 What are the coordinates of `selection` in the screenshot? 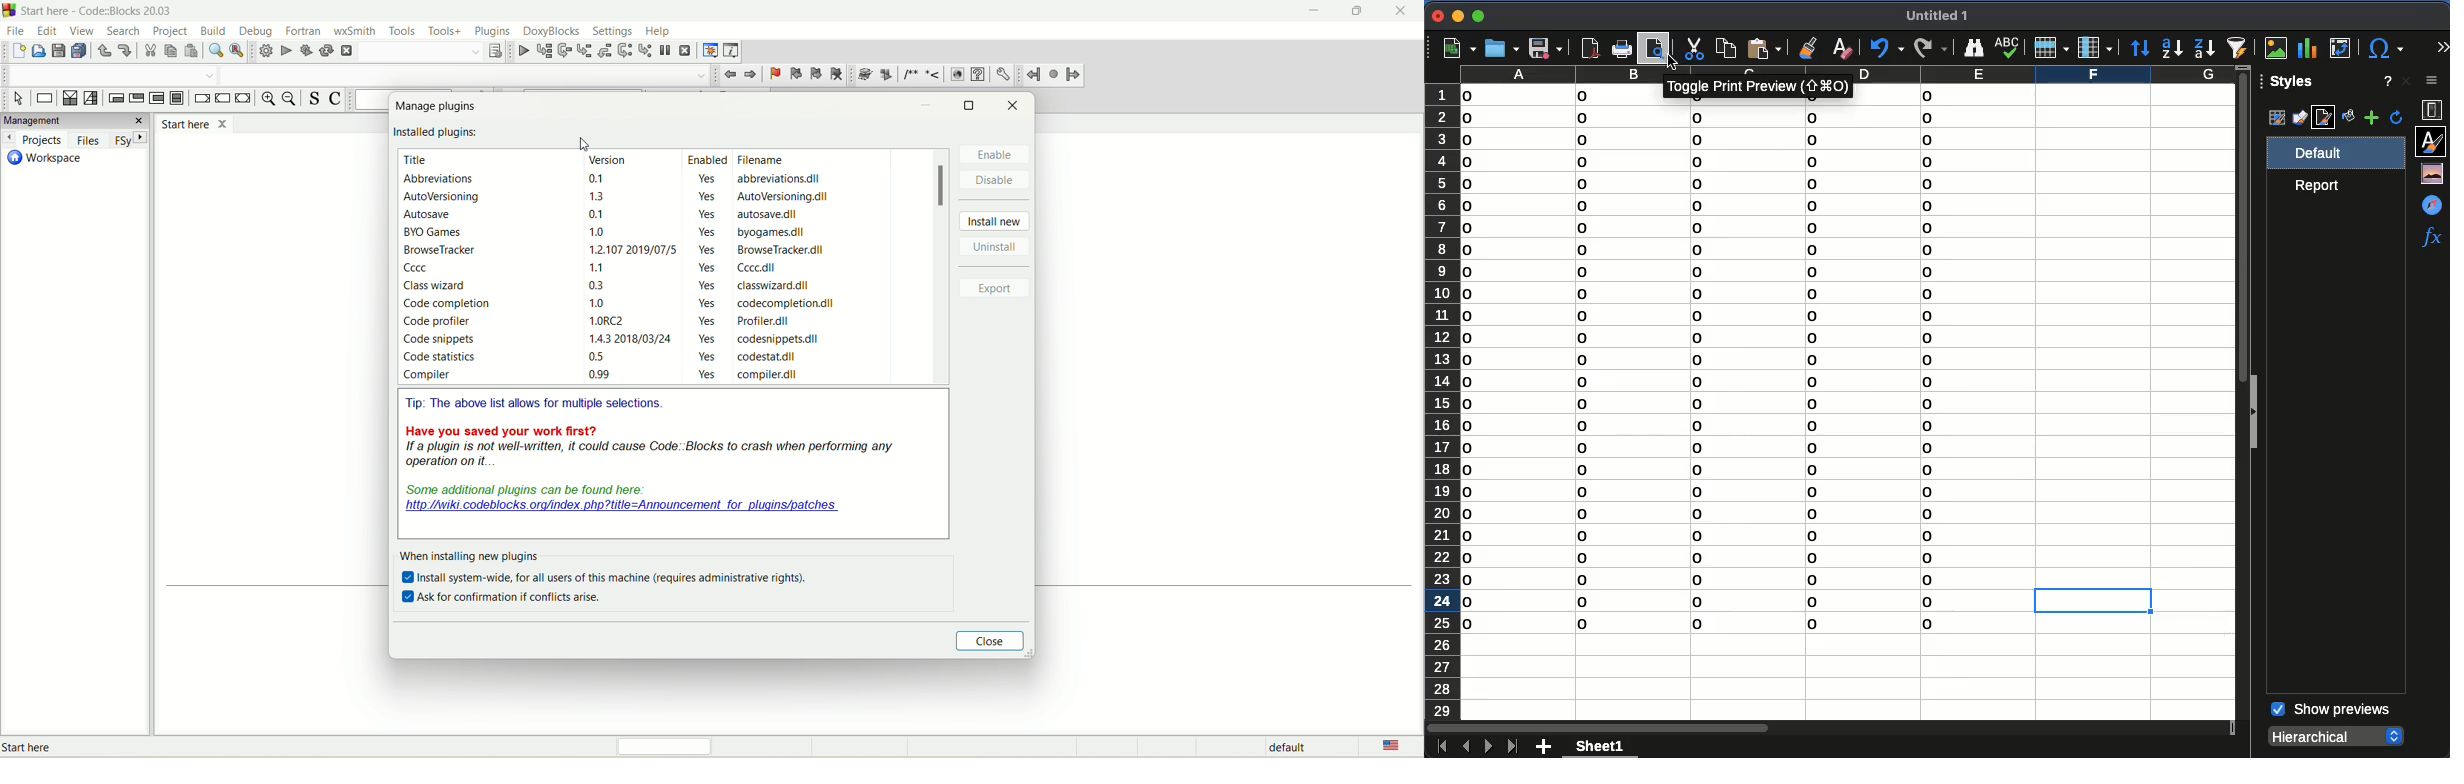 It's located at (90, 97).